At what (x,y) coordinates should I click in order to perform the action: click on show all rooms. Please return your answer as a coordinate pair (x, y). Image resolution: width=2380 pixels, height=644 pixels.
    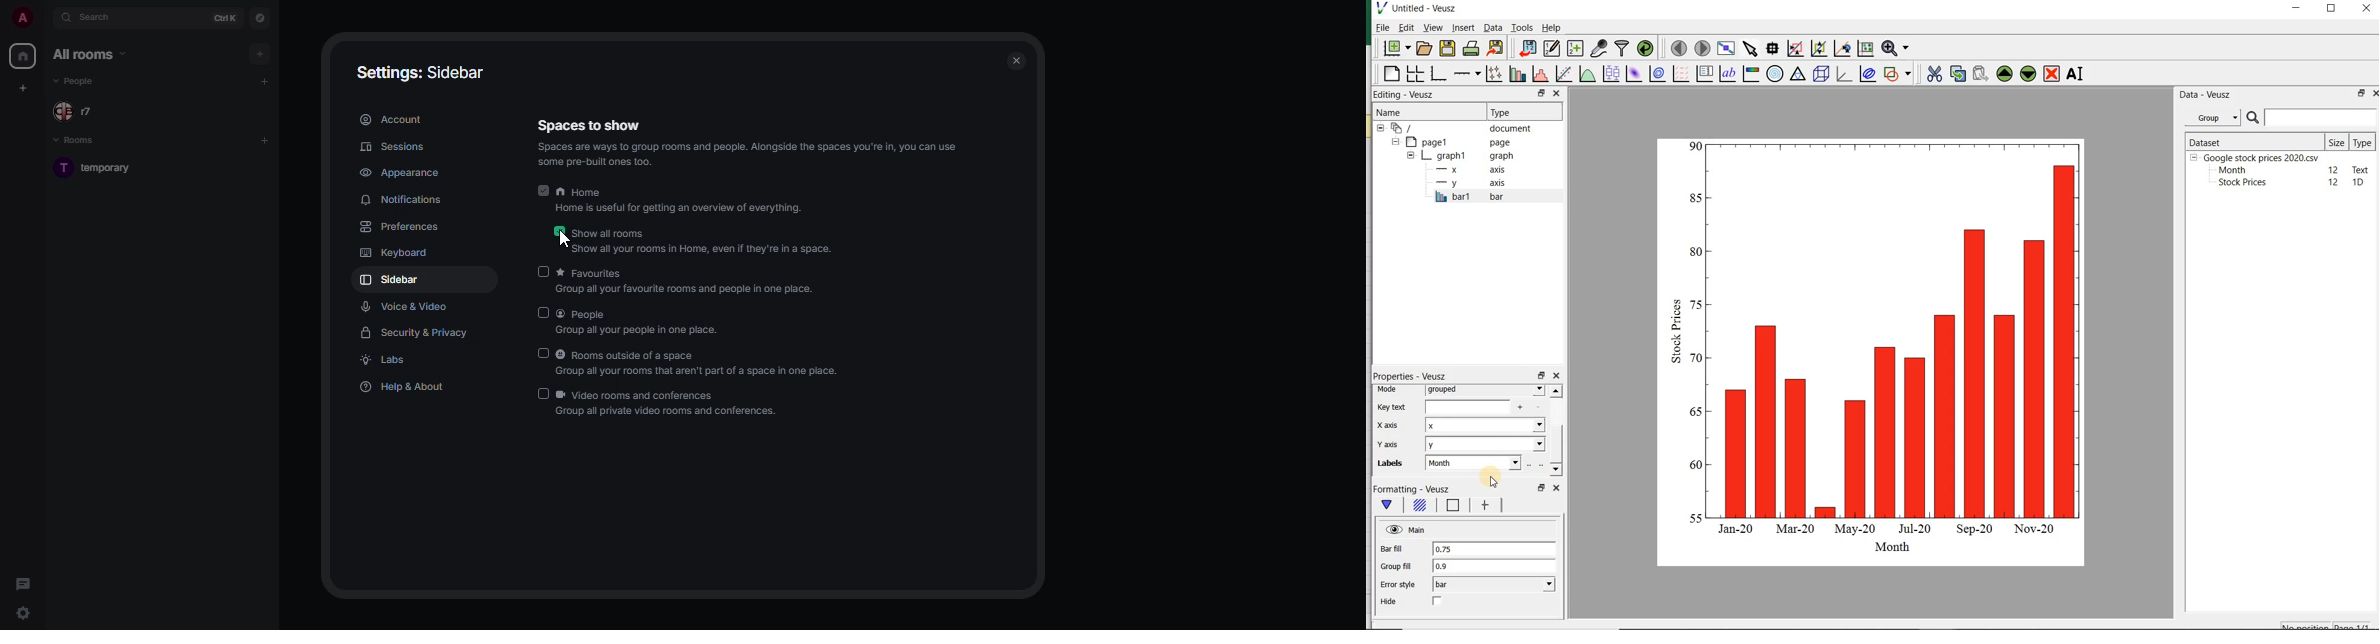
    Looking at the image, I should click on (704, 242).